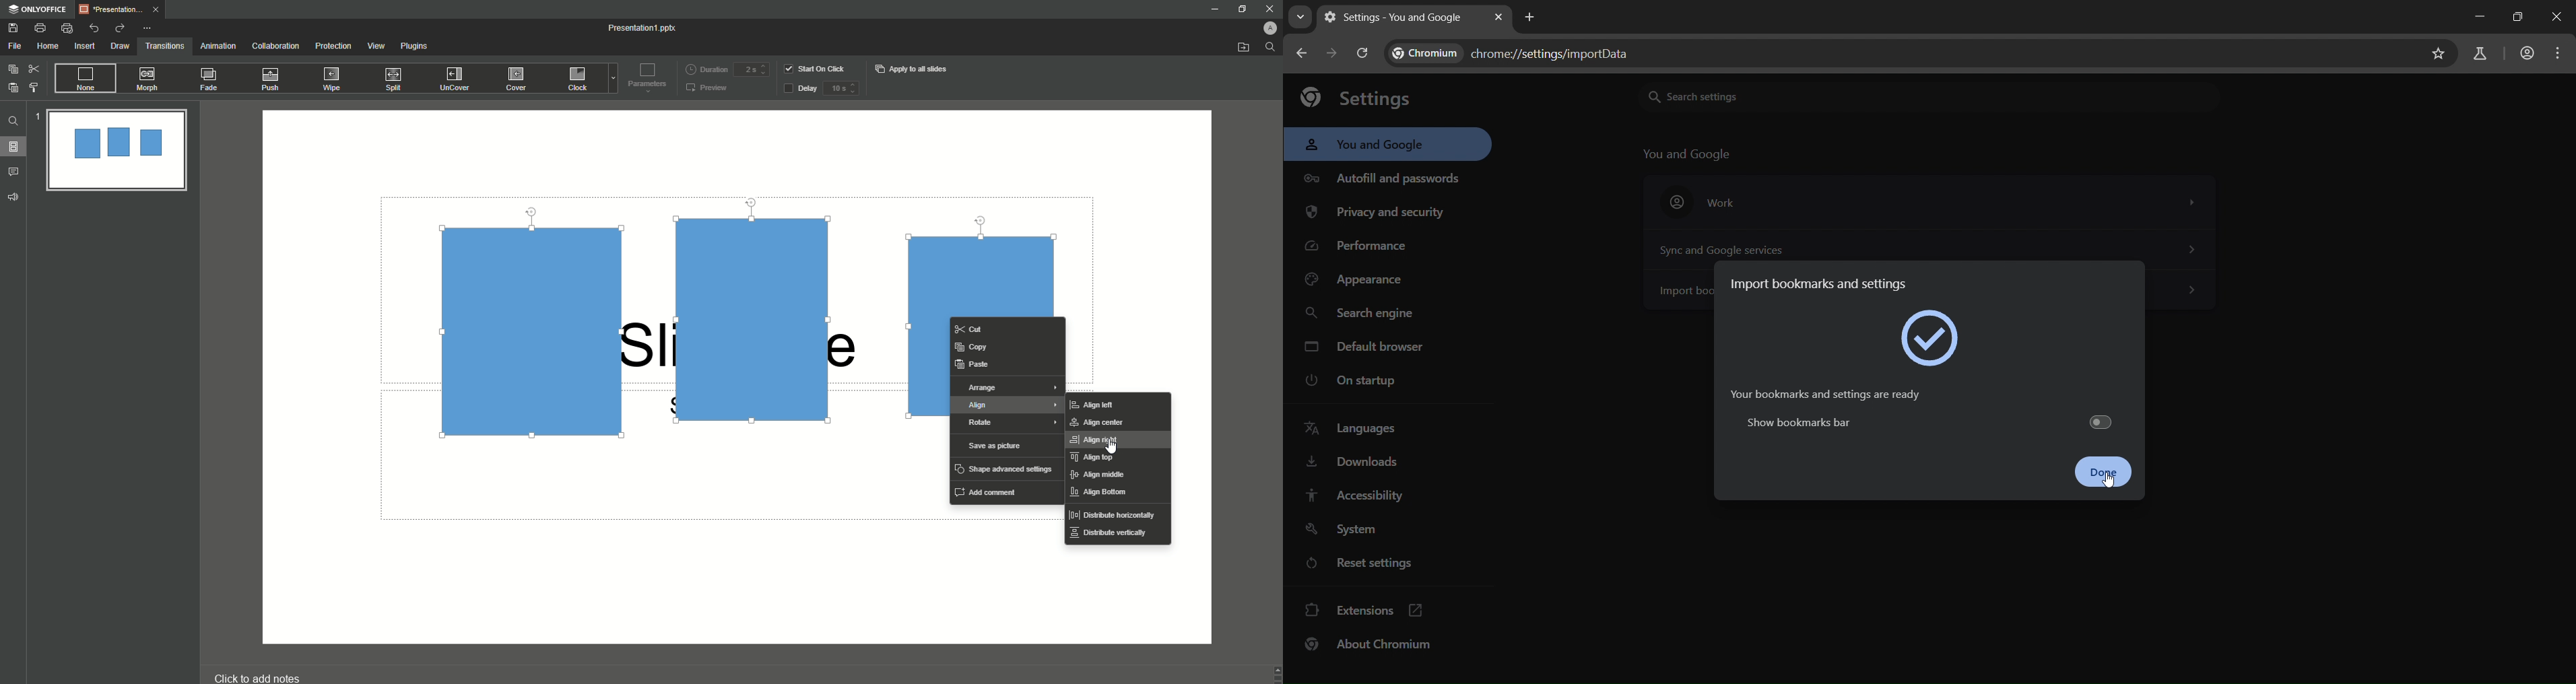 The image size is (2576, 700). Describe the element at coordinates (2513, 16) in the screenshot. I see `restore down` at that location.